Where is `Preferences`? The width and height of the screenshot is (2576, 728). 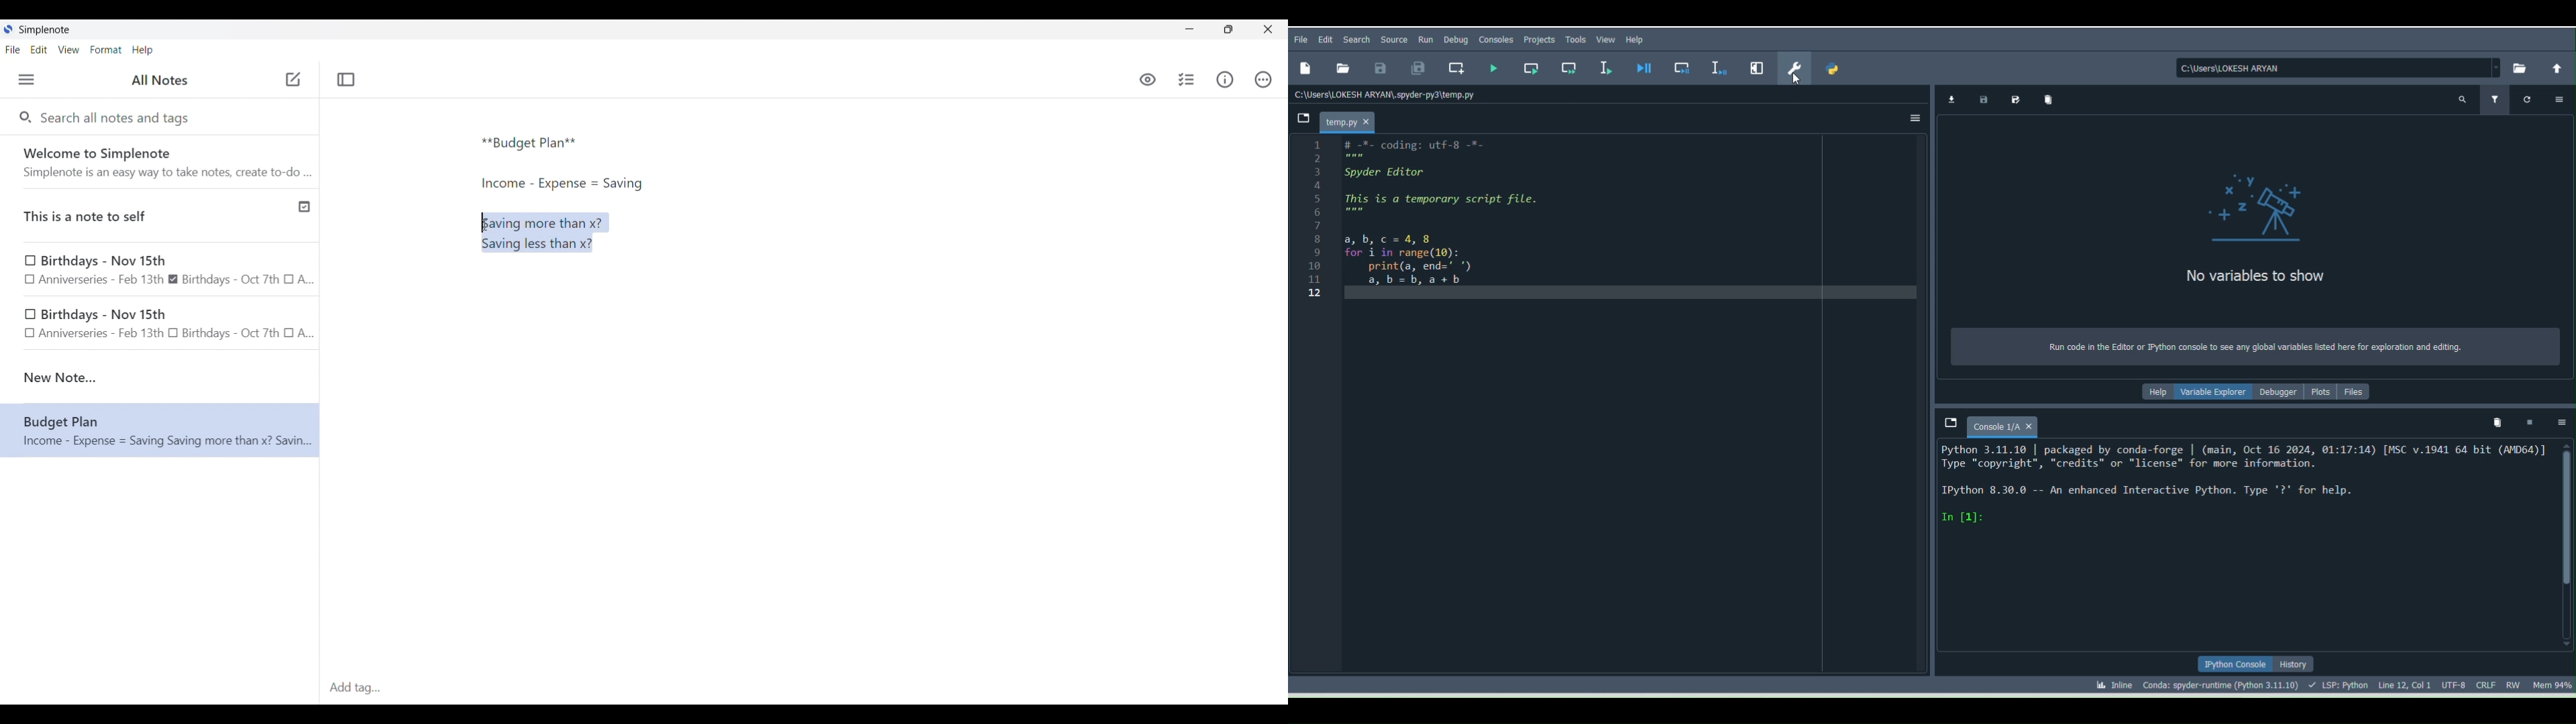
Preferences is located at coordinates (1794, 62).